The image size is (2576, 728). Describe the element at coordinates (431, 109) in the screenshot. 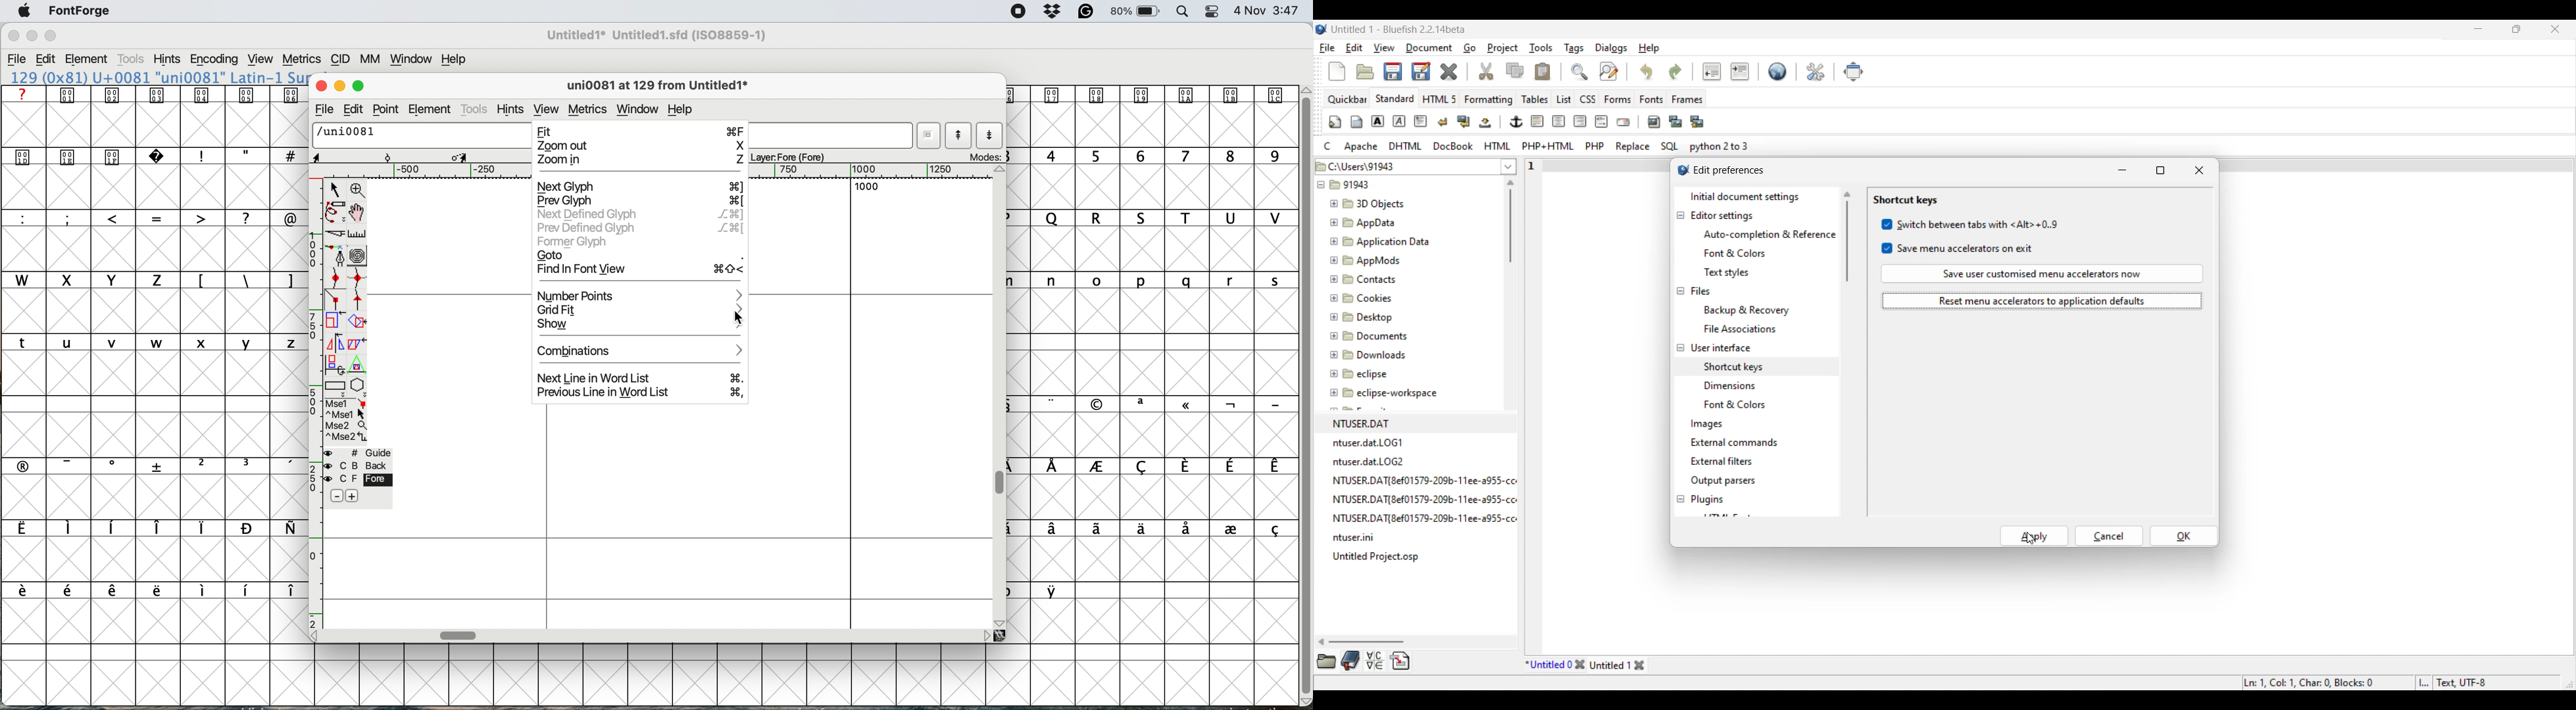

I see `element` at that location.